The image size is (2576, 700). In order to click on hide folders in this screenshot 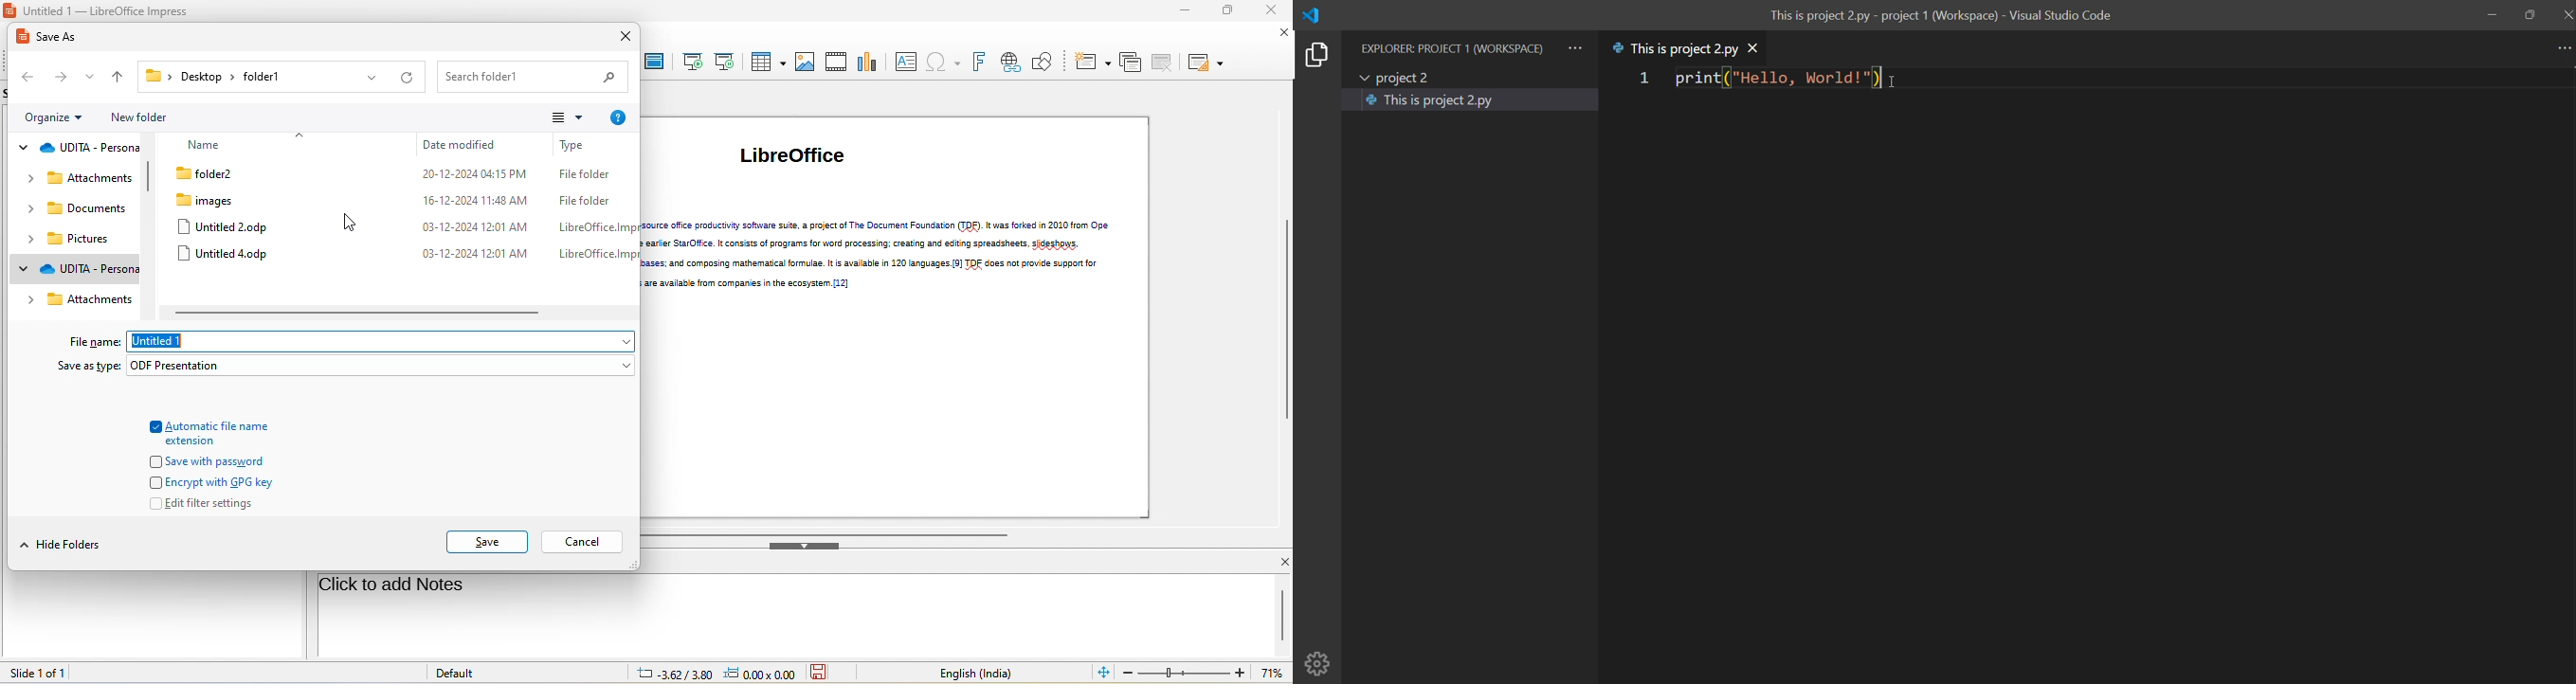, I will do `click(63, 545)`.